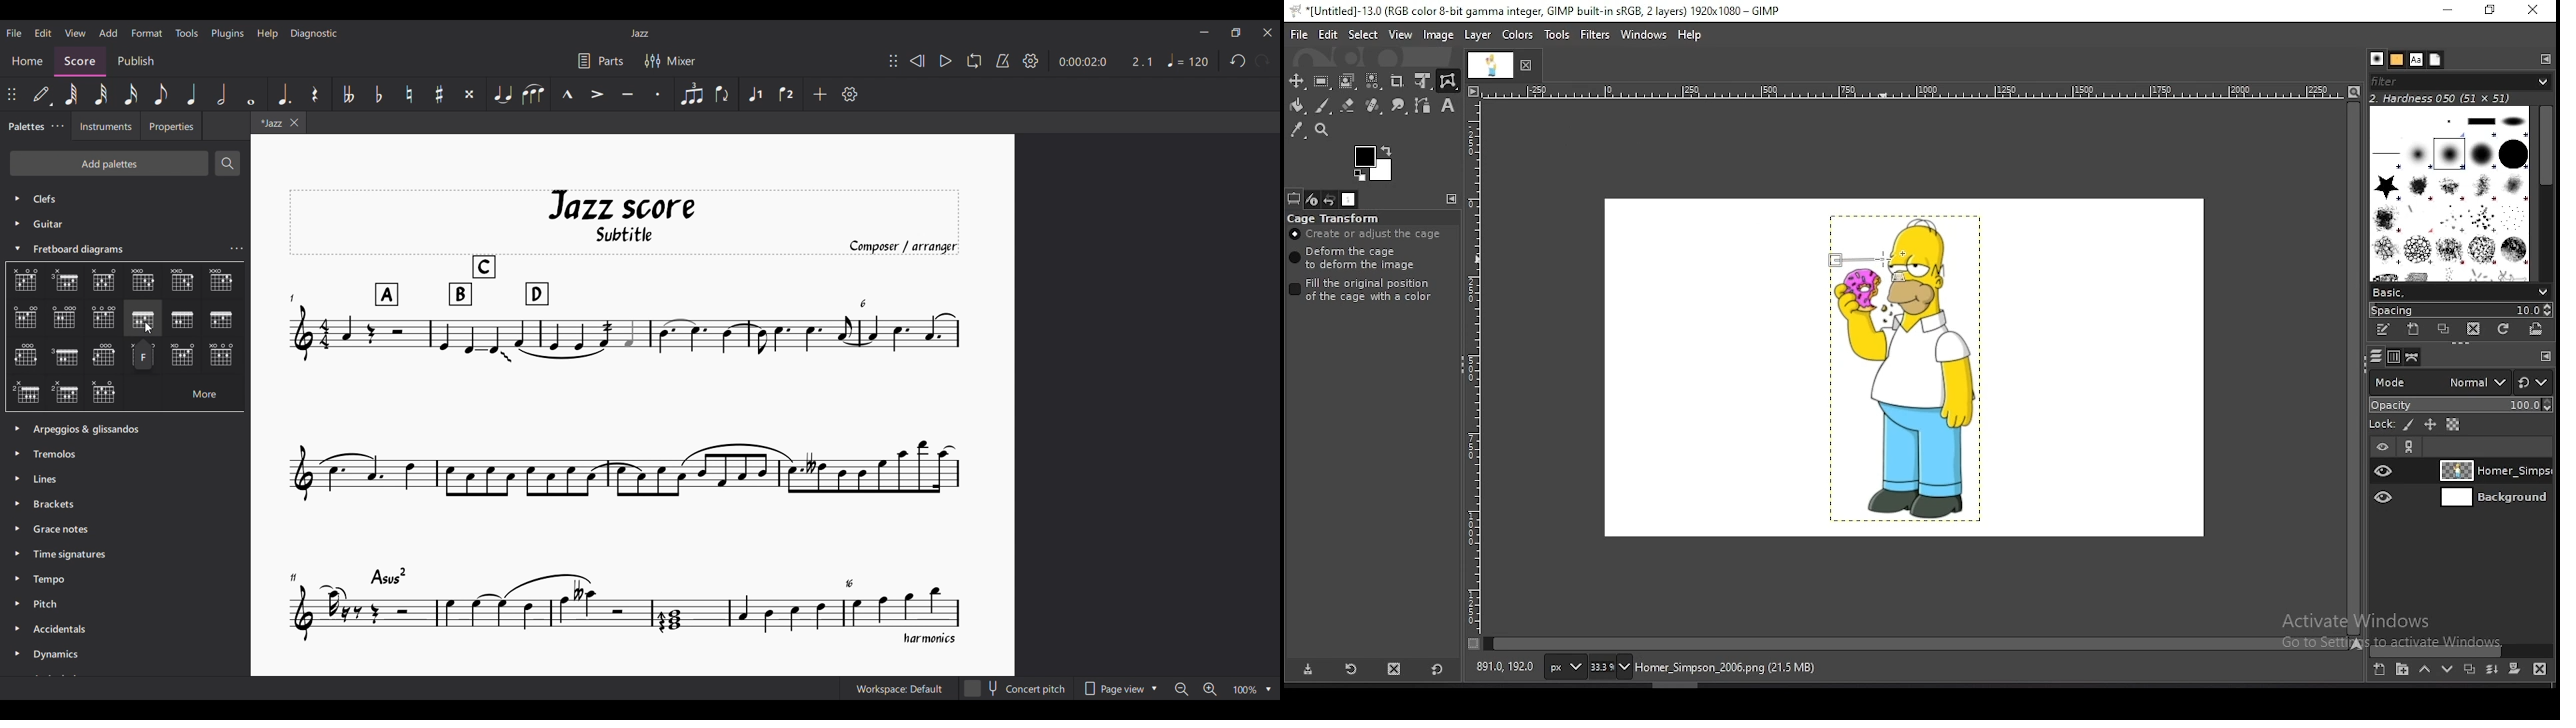 This screenshot has width=2576, height=728. I want to click on restore tool preset, so click(1352, 670).